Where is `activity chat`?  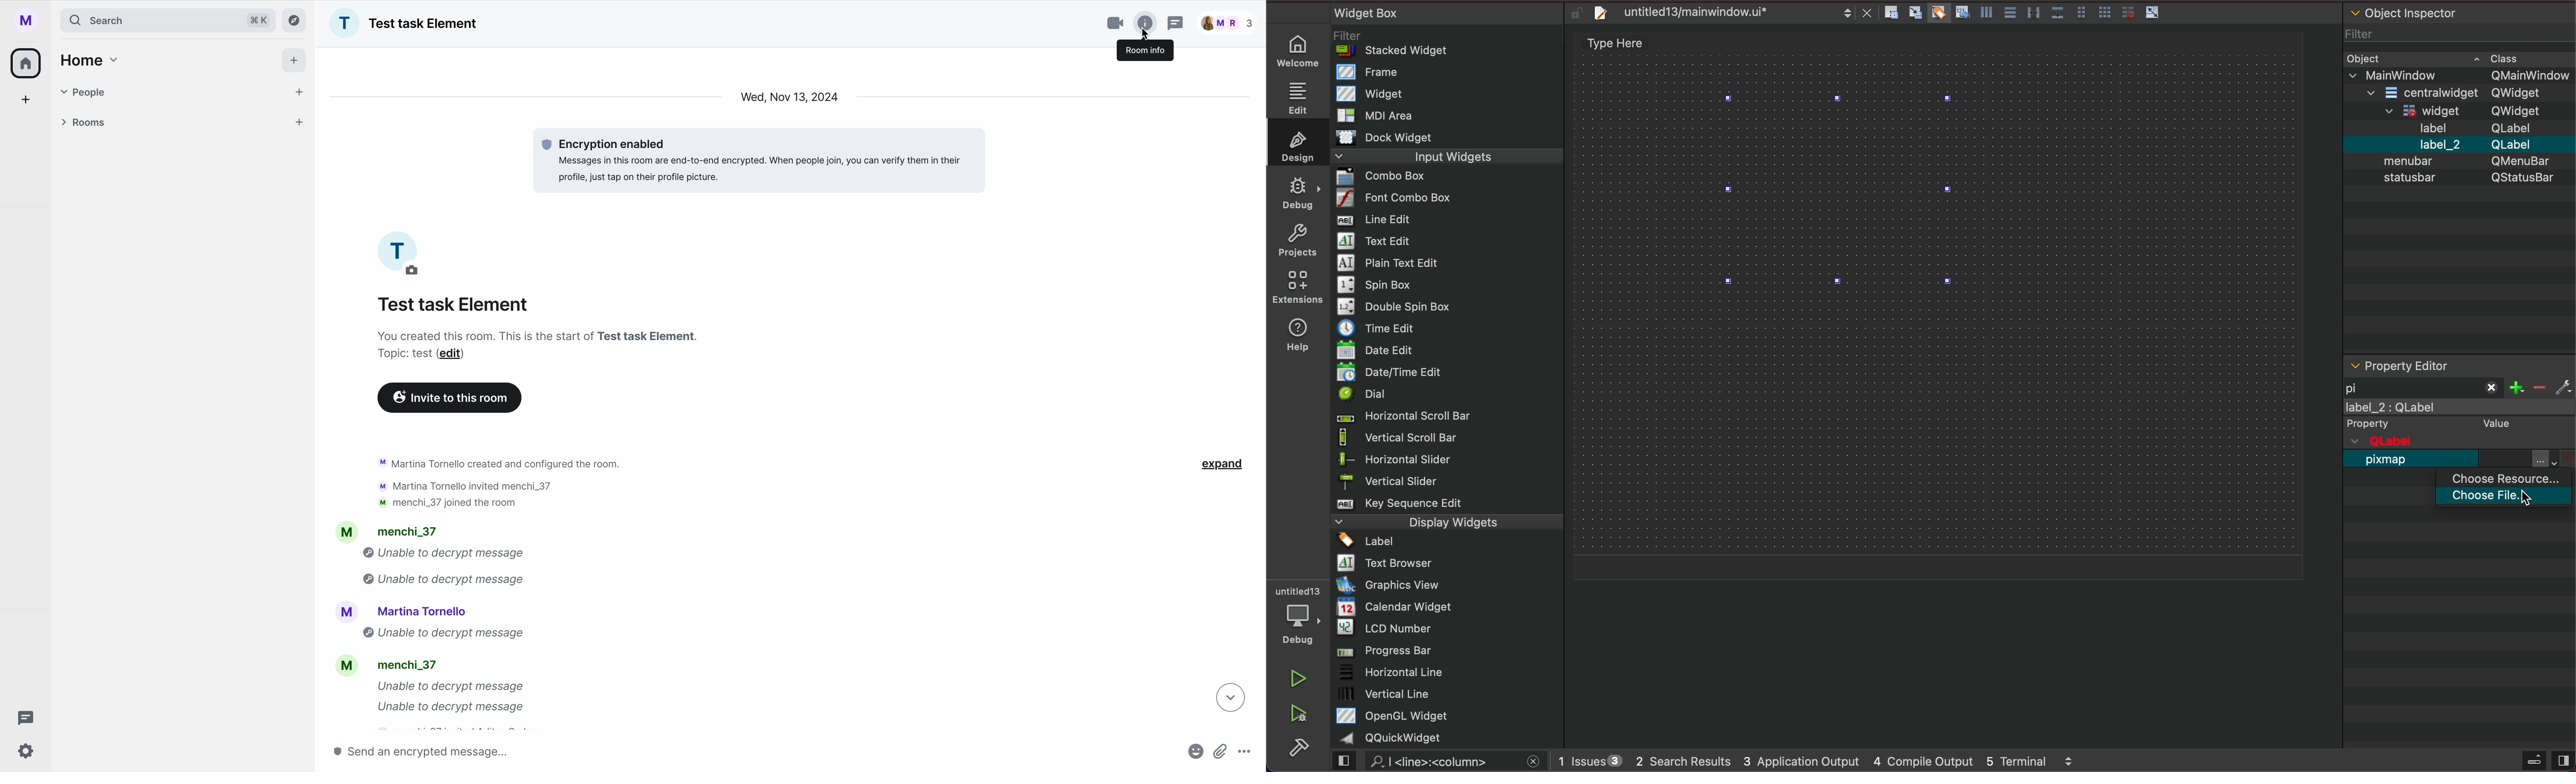
activity chat is located at coordinates (485, 589).